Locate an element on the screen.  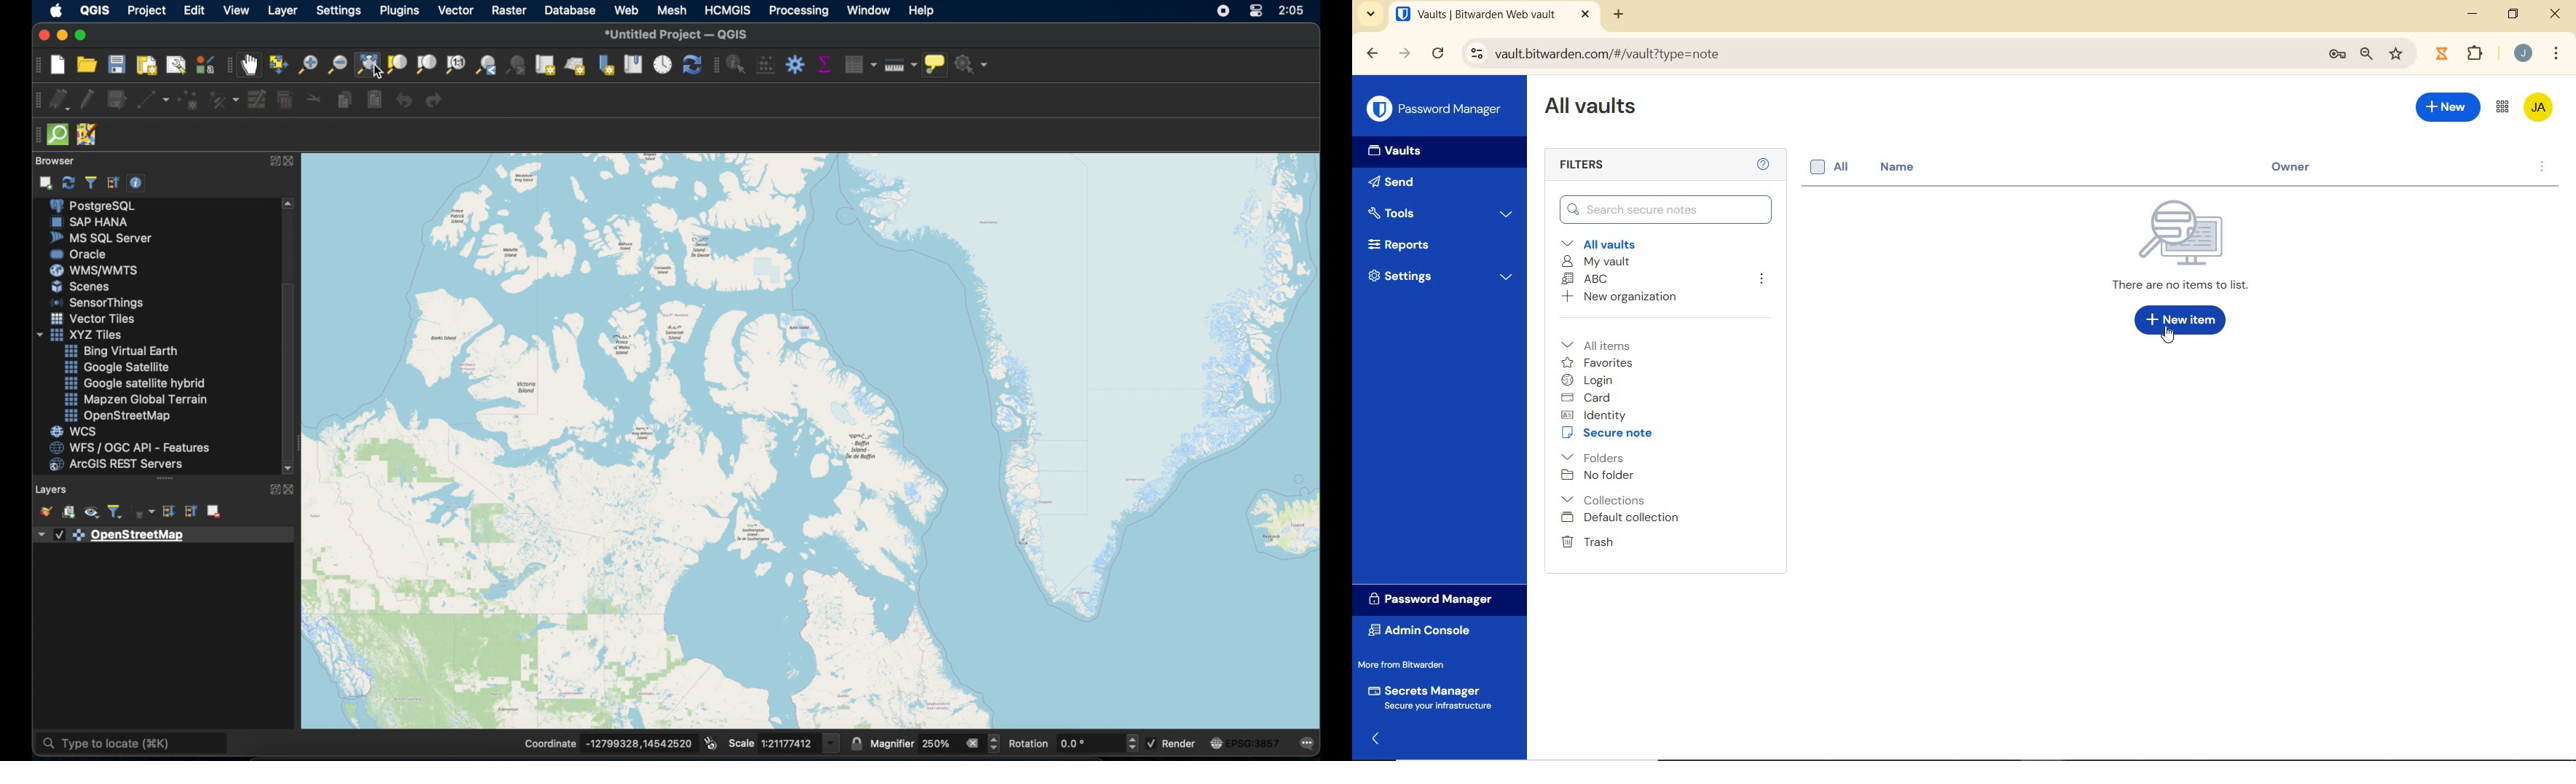
untitled project - QGIS is located at coordinates (679, 34).